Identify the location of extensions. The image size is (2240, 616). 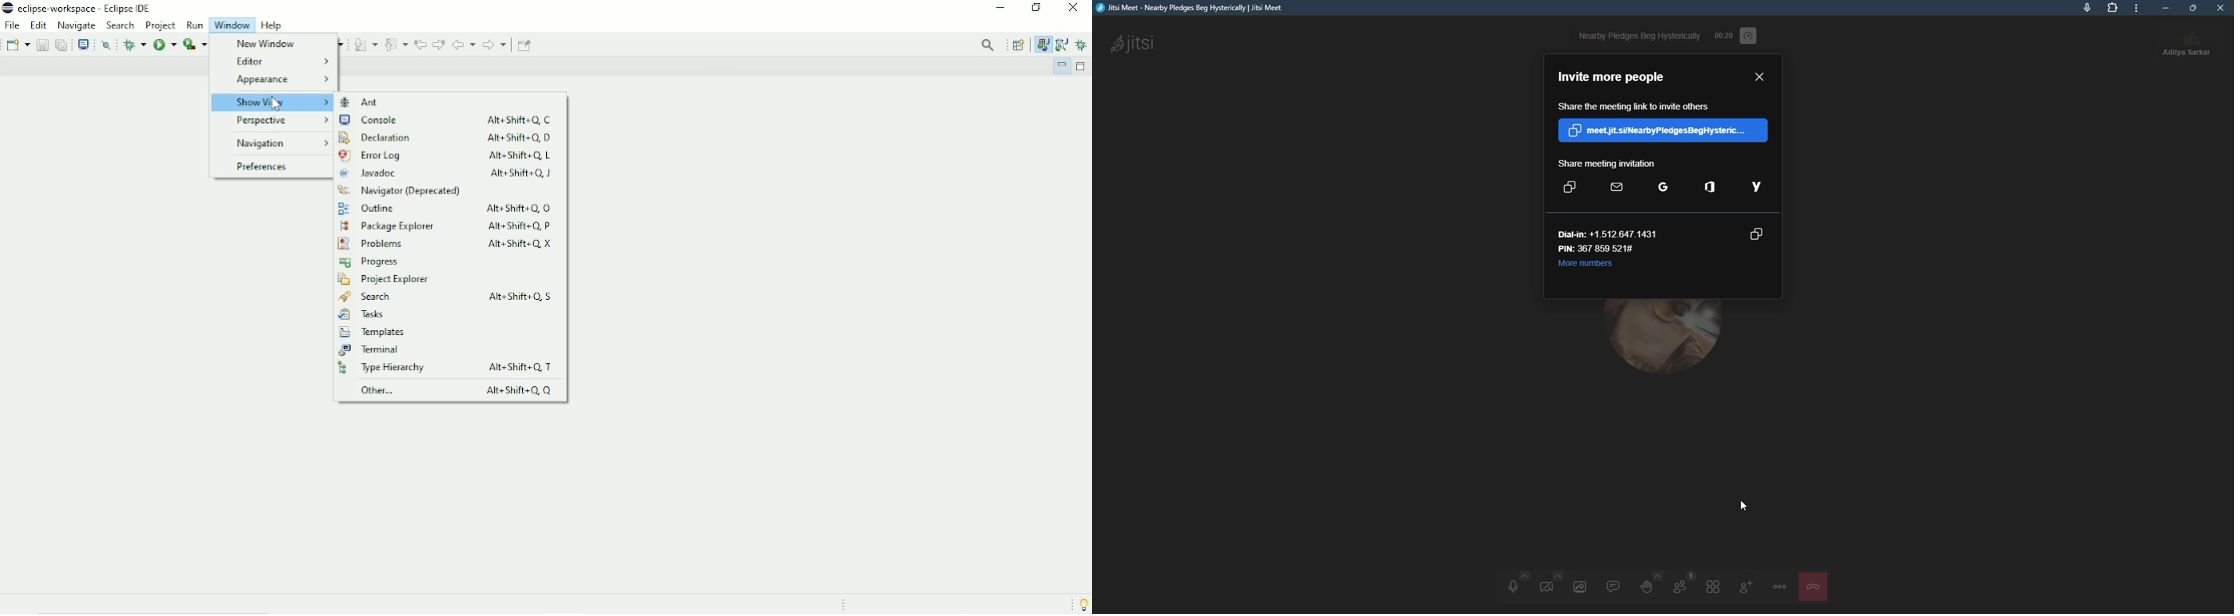
(2115, 8).